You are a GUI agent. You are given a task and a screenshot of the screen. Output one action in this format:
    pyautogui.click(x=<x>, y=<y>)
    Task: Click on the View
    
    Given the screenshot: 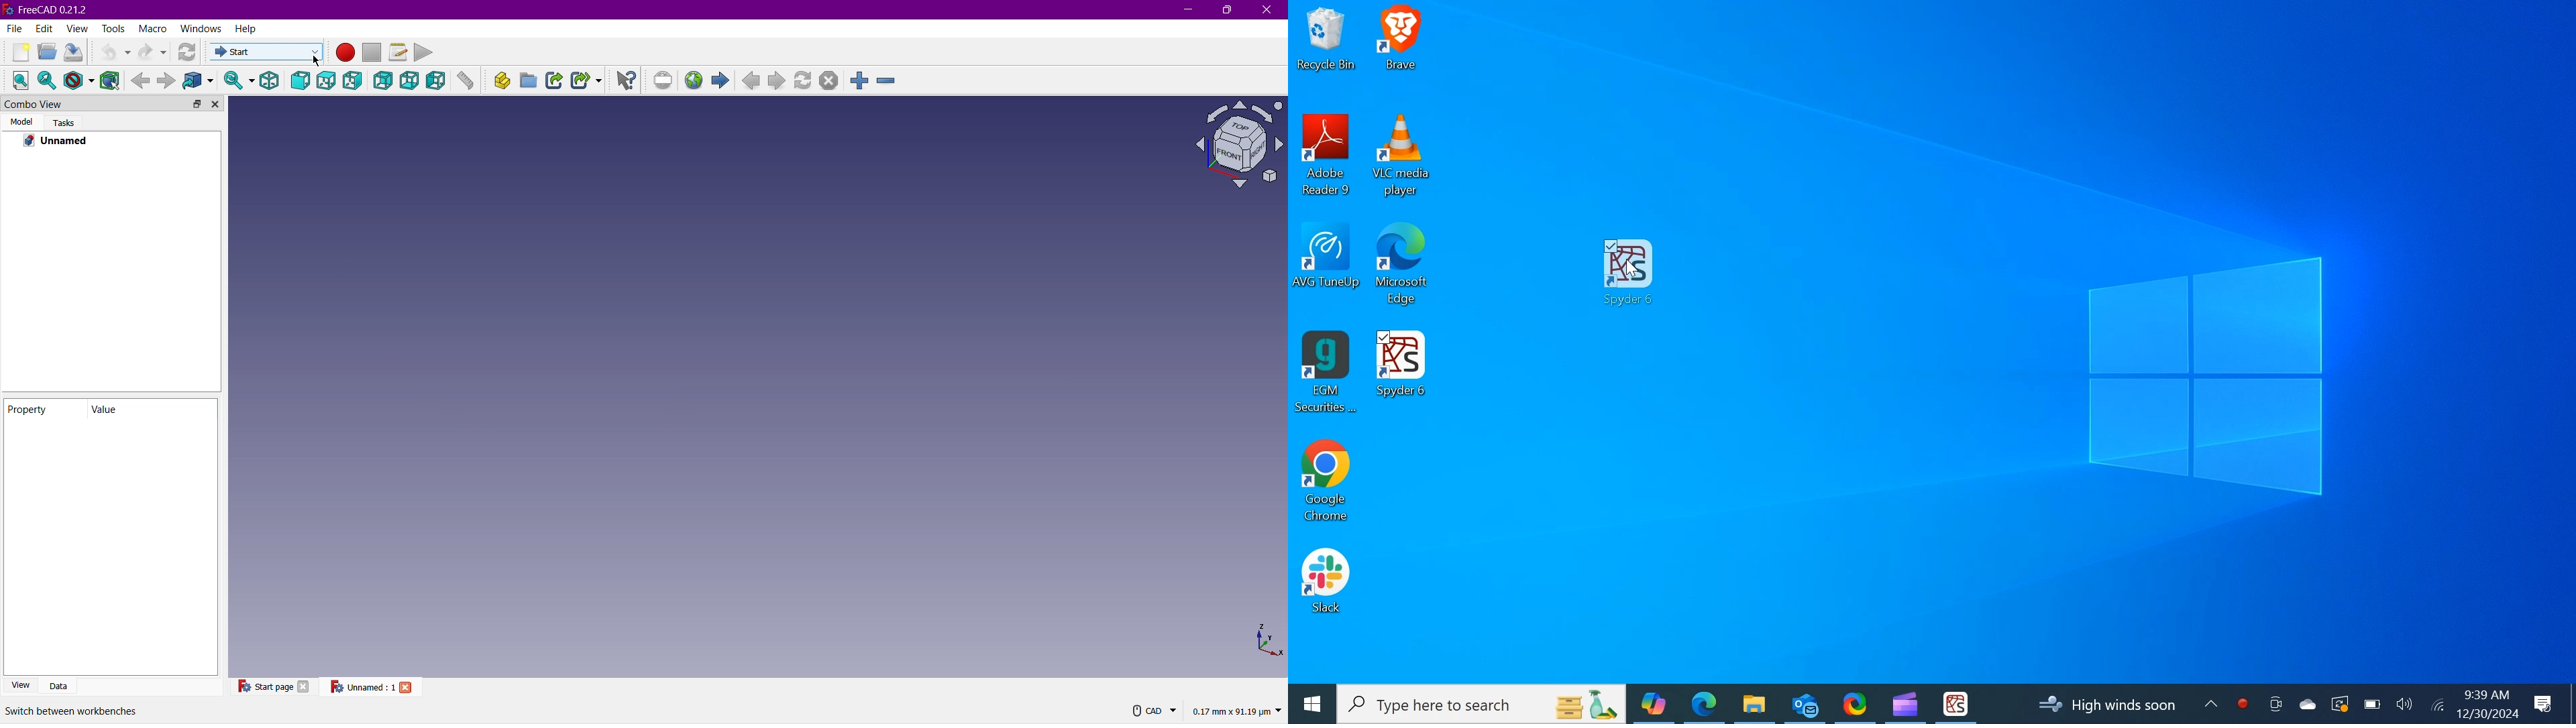 What is the action you would take?
    pyautogui.click(x=21, y=684)
    